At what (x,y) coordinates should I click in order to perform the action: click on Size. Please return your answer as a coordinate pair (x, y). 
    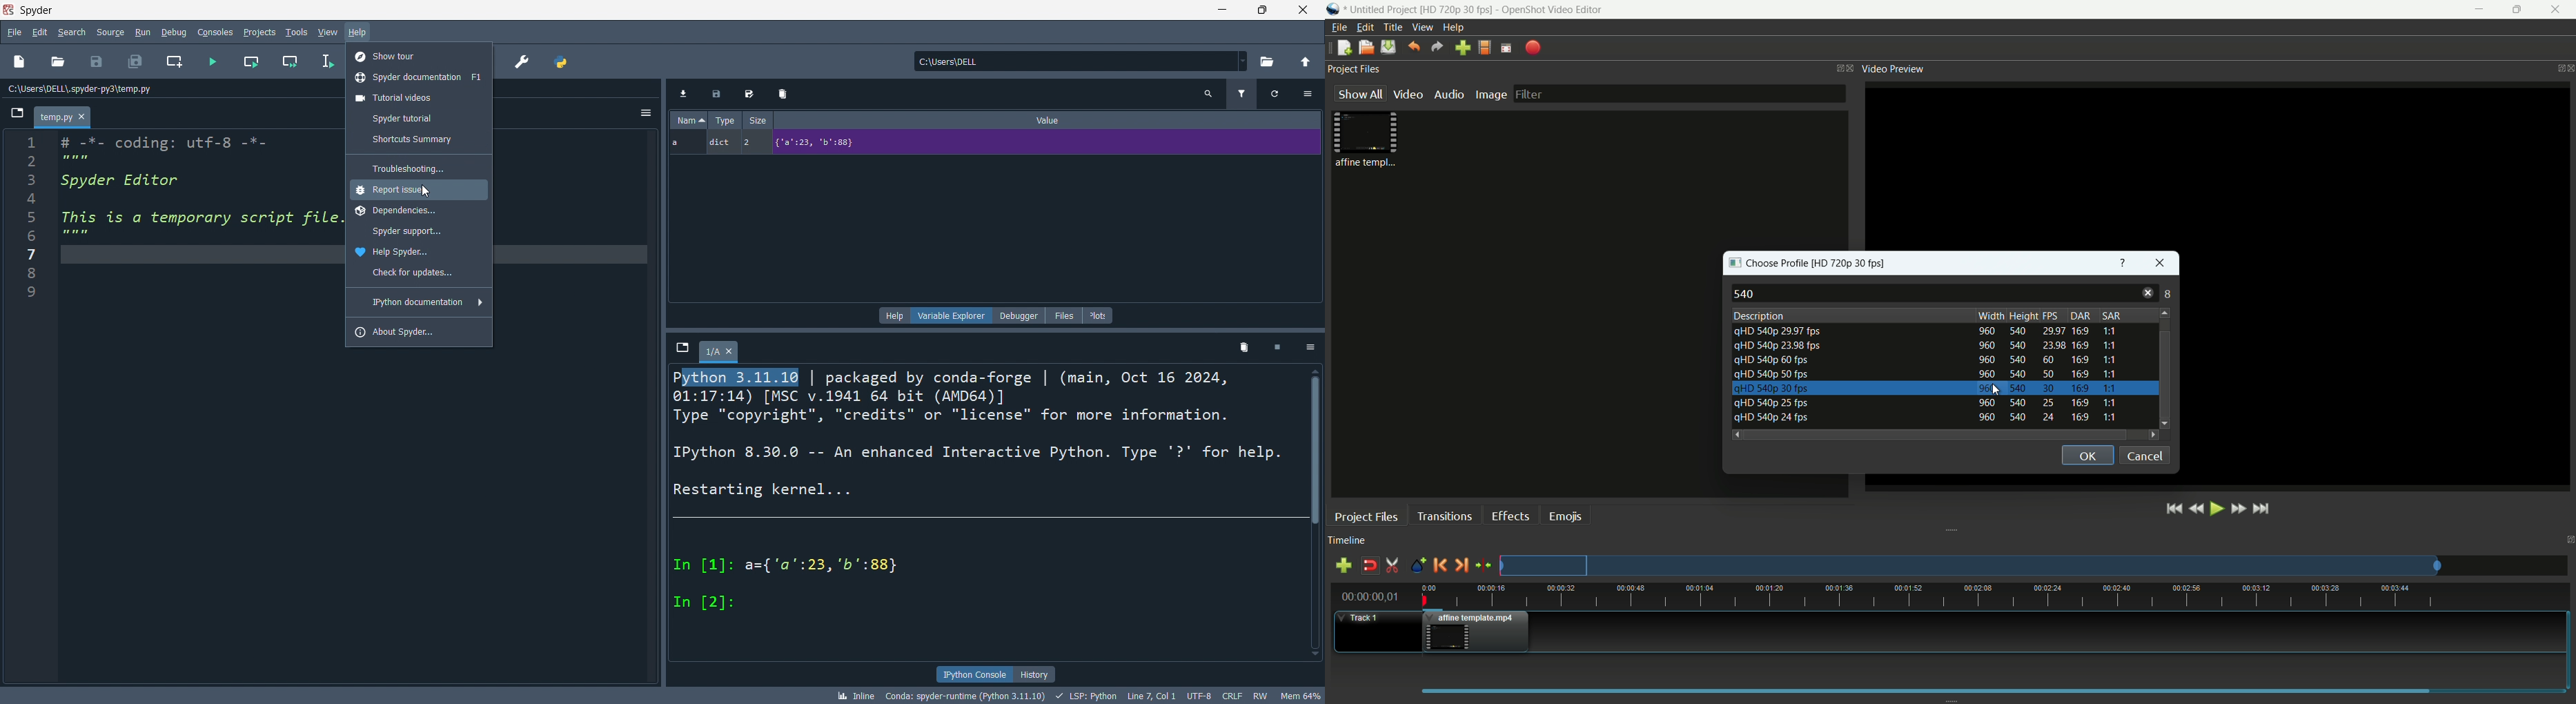
    Looking at the image, I should click on (758, 120).